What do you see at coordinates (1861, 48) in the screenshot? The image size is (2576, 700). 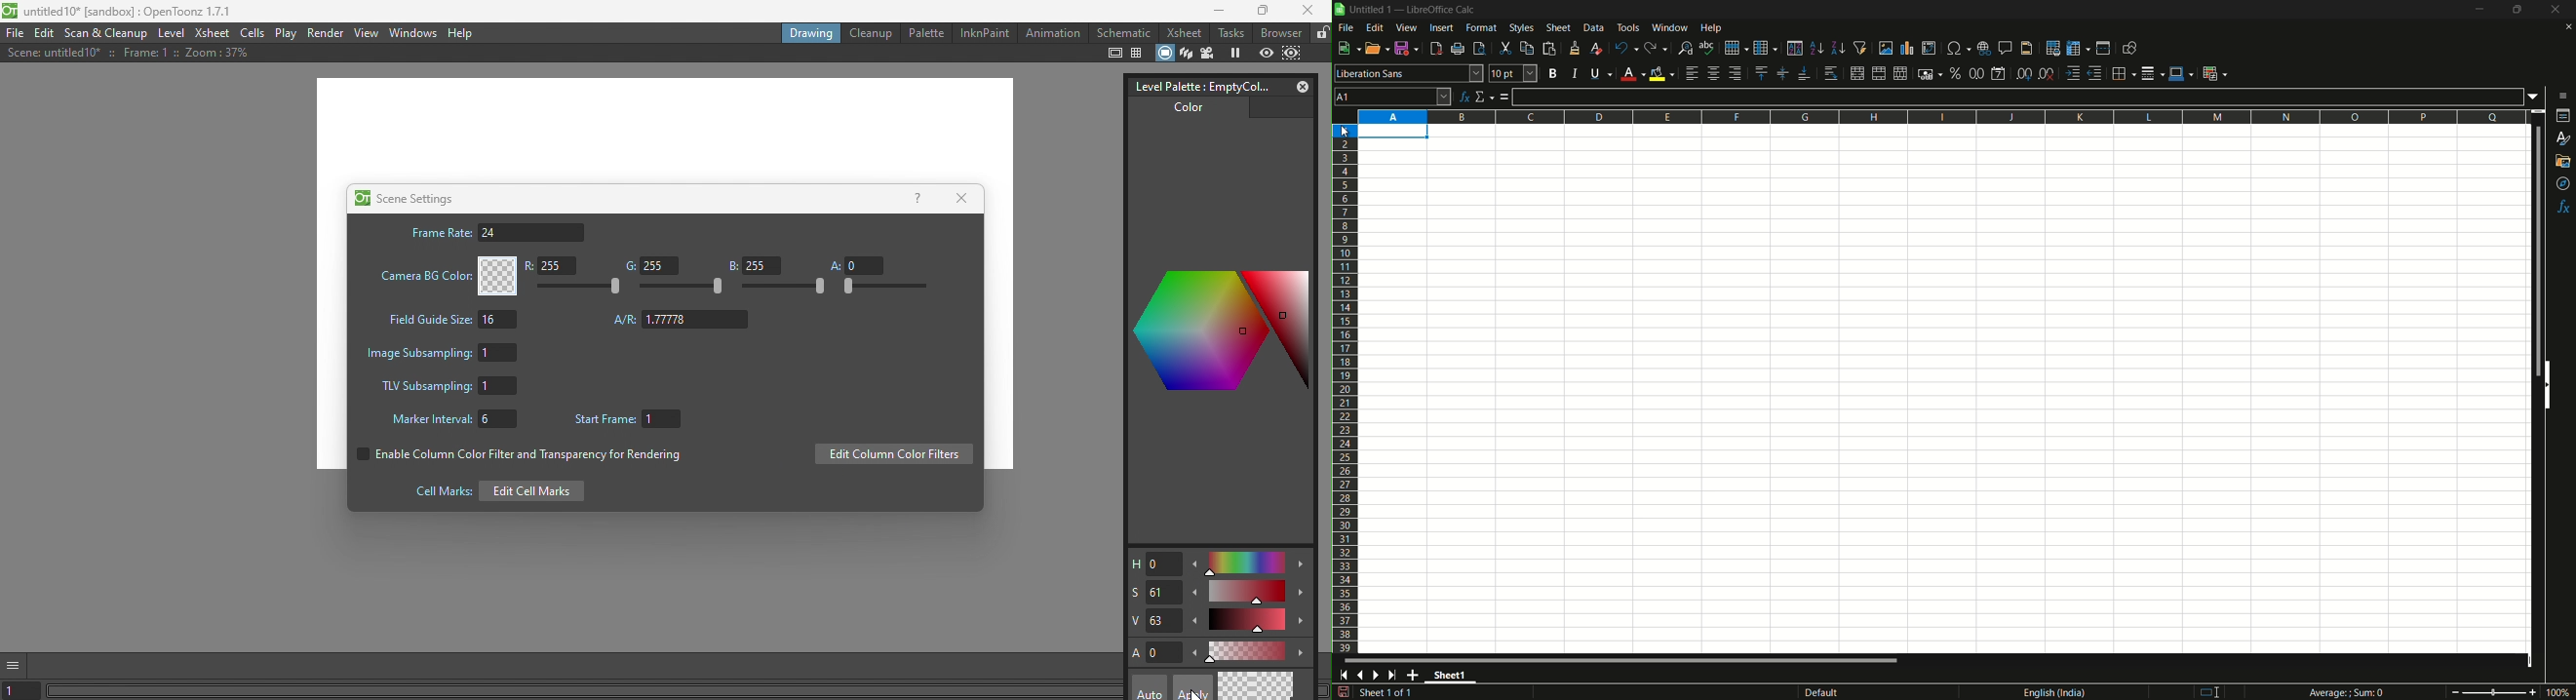 I see `auto filter` at bounding box center [1861, 48].